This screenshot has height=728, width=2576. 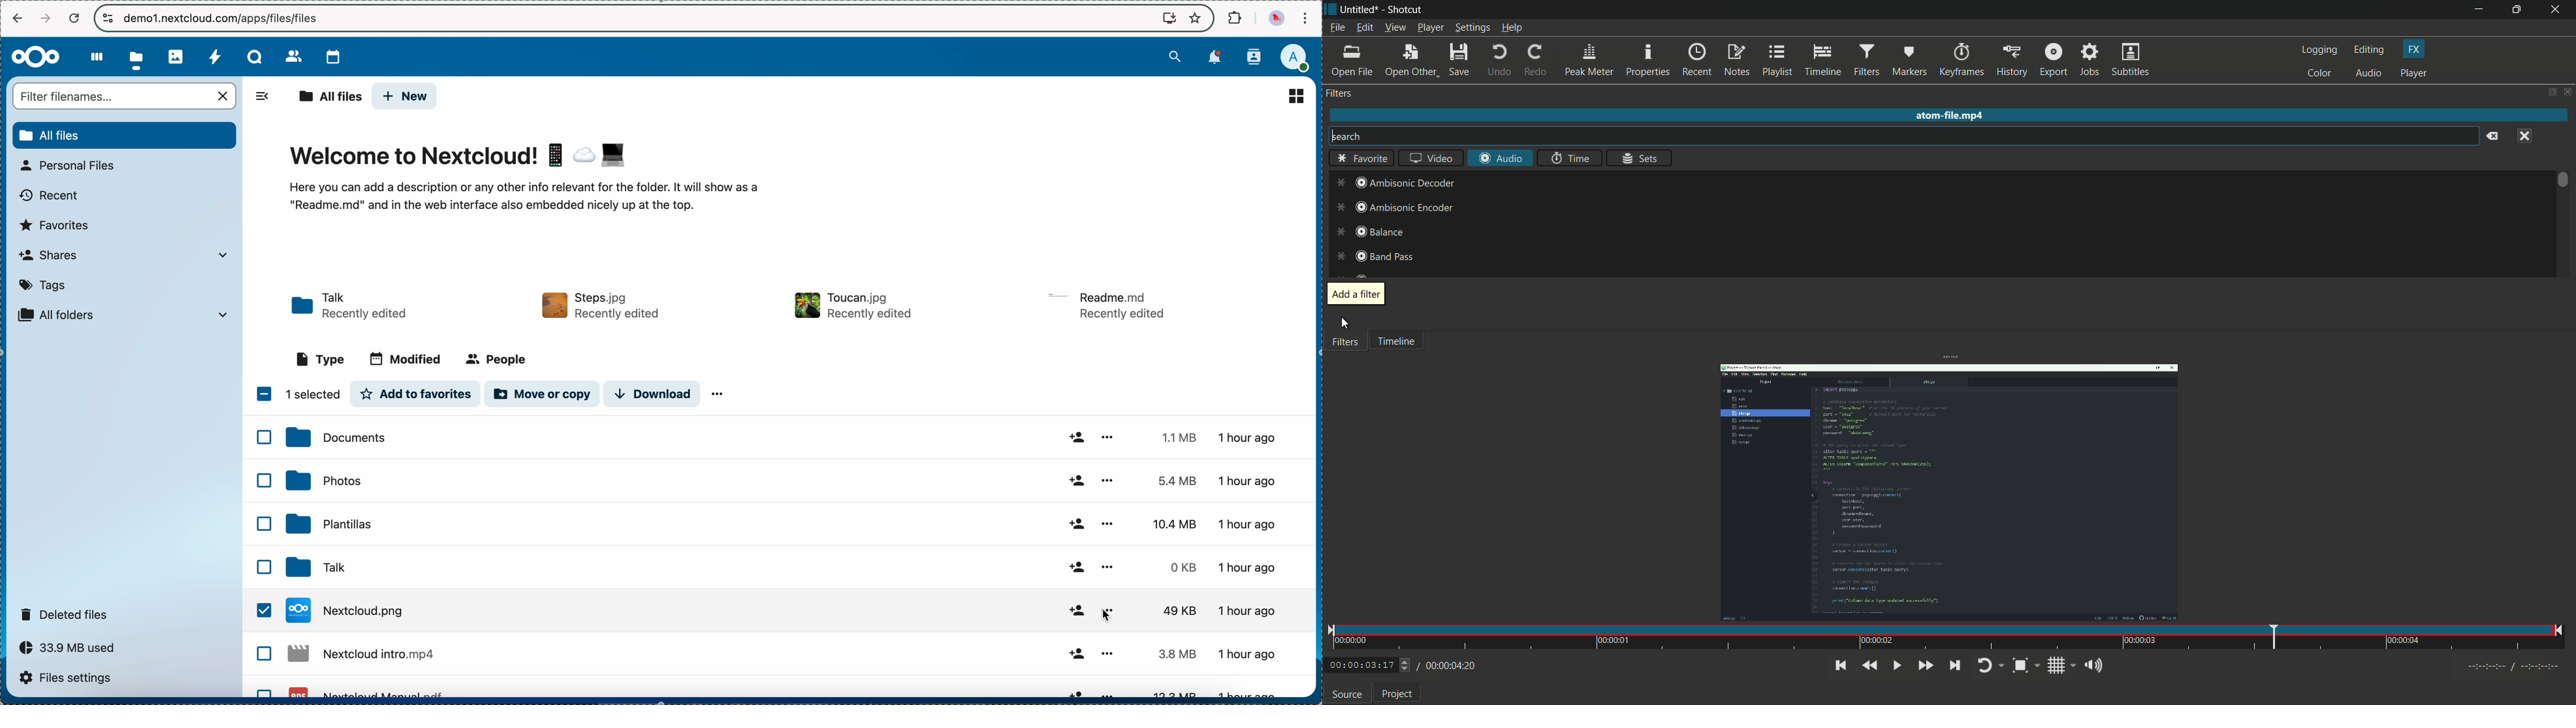 What do you see at coordinates (68, 613) in the screenshot?
I see `deleted files` at bounding box center [68, 613].